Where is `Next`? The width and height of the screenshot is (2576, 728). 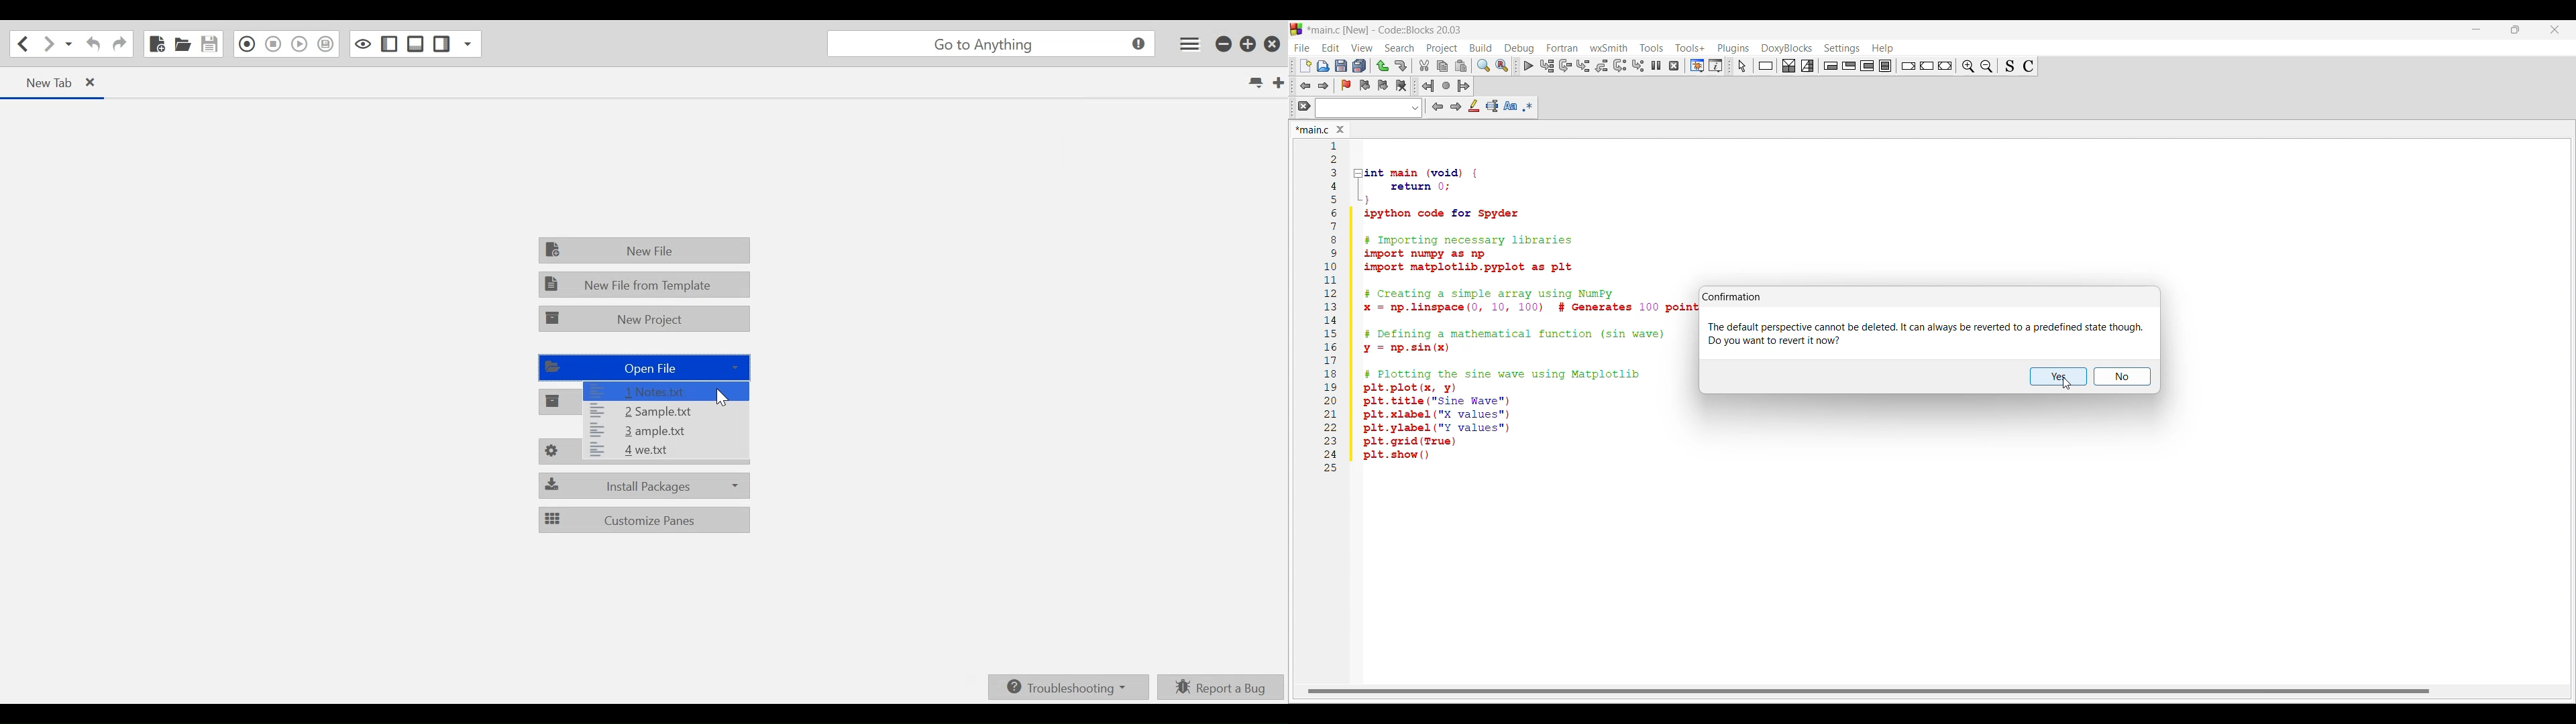
Next is located at coordinates (1456, 107).